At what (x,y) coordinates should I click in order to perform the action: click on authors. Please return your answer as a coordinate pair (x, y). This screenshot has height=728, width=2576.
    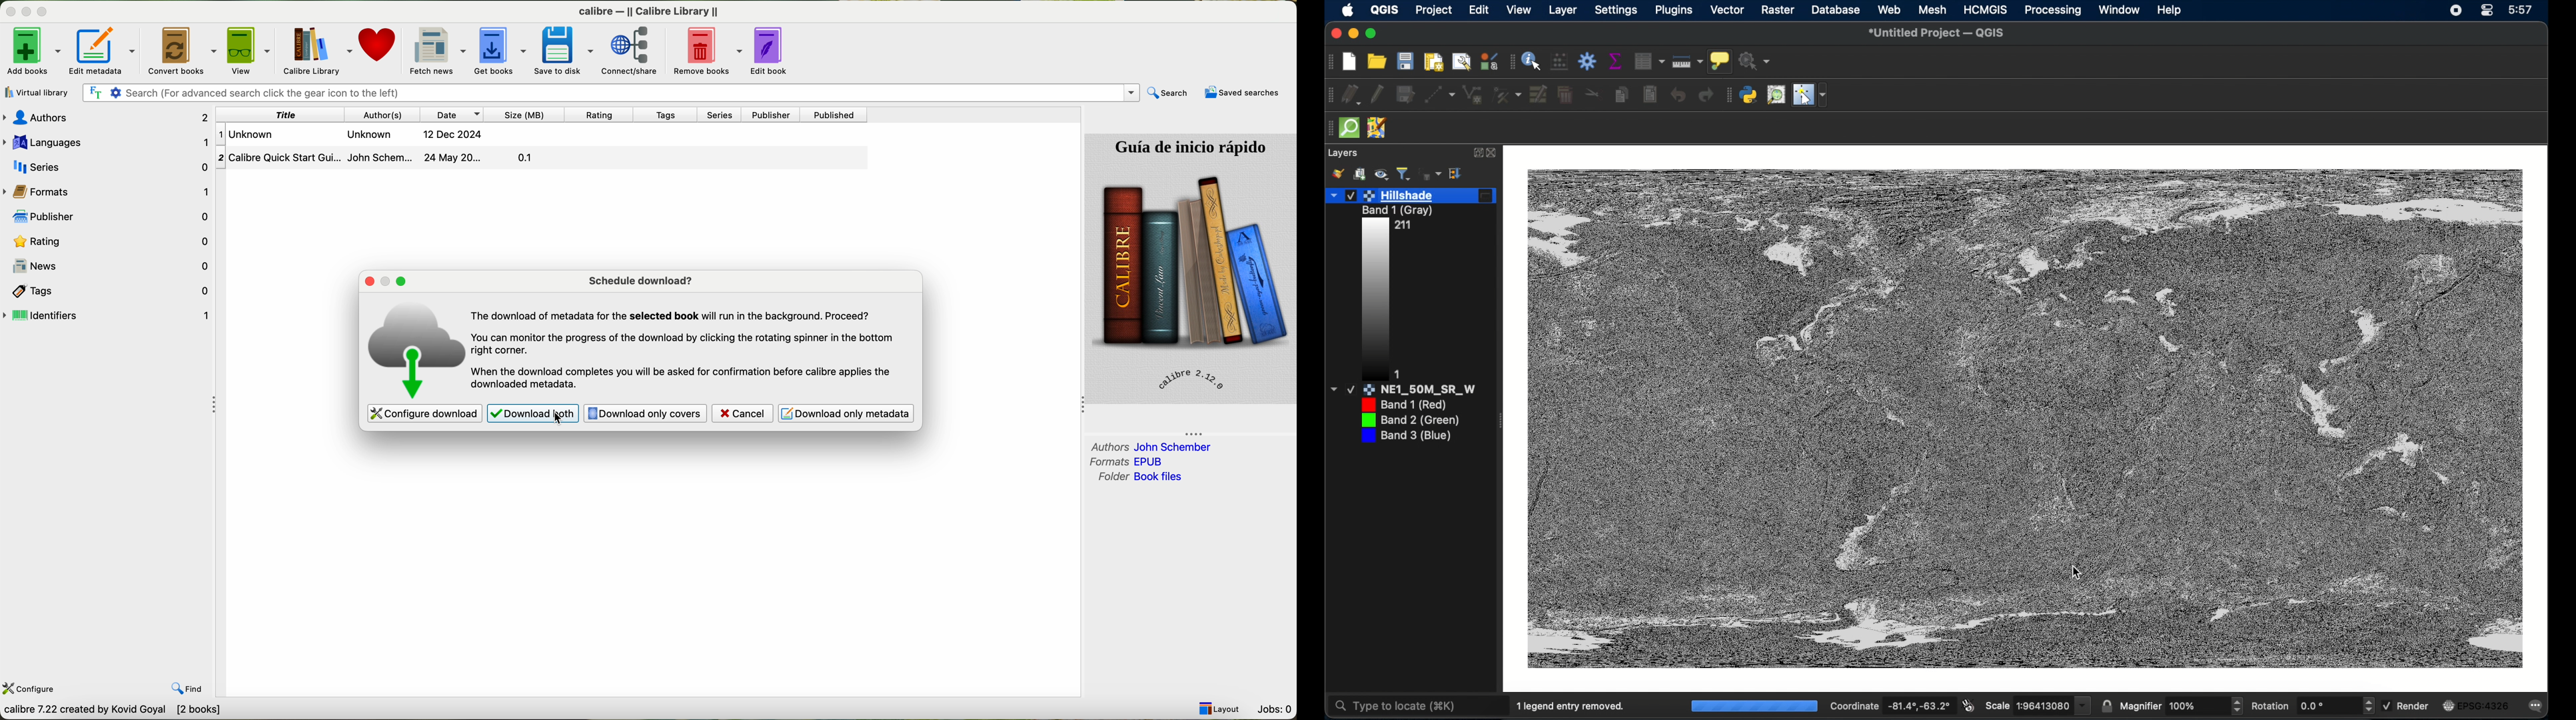
    Looking at the image, I should click on (1151, 446).